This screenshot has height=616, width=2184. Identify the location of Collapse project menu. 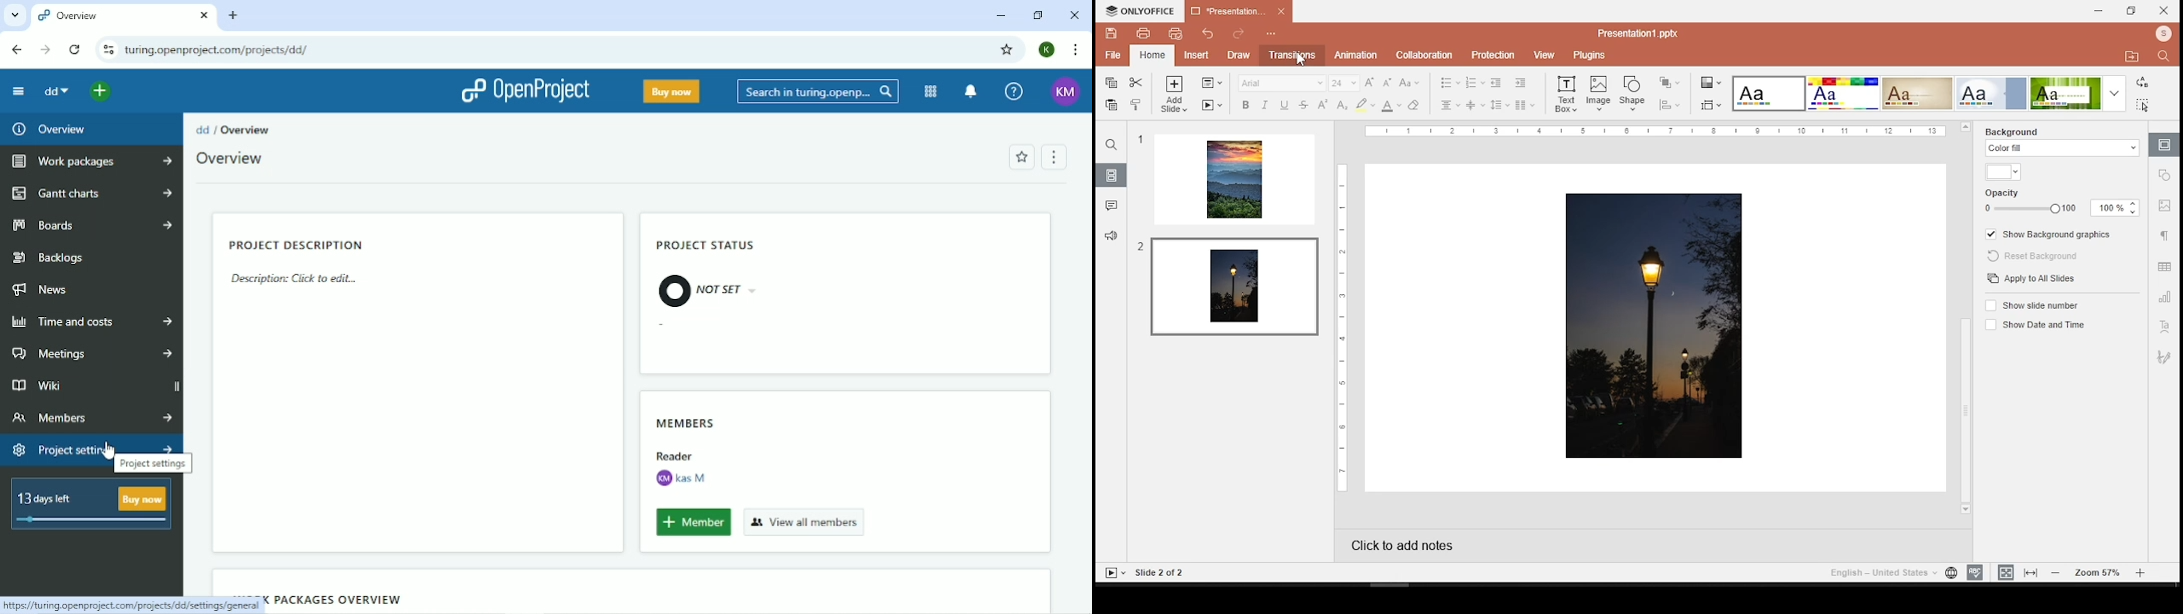
(19, 92).